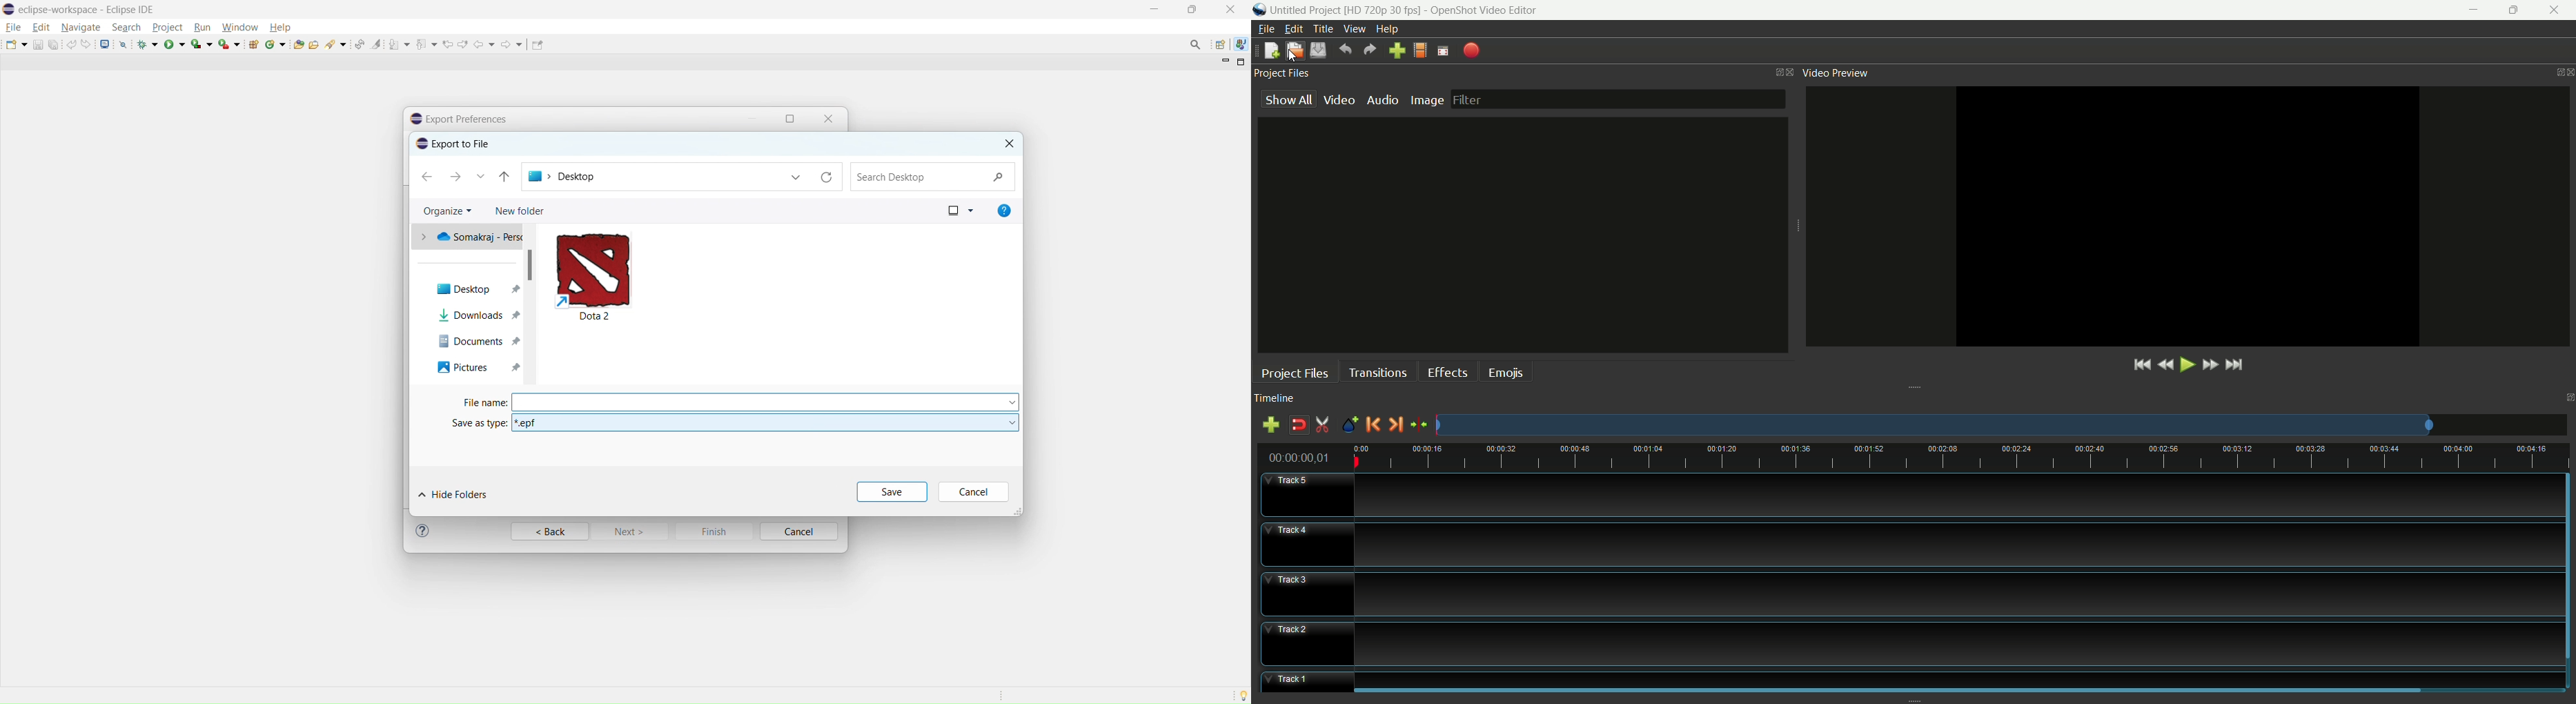 The width and height of the screenshot is (2576, 728). I want to click on maximize, so click(1768, 70).